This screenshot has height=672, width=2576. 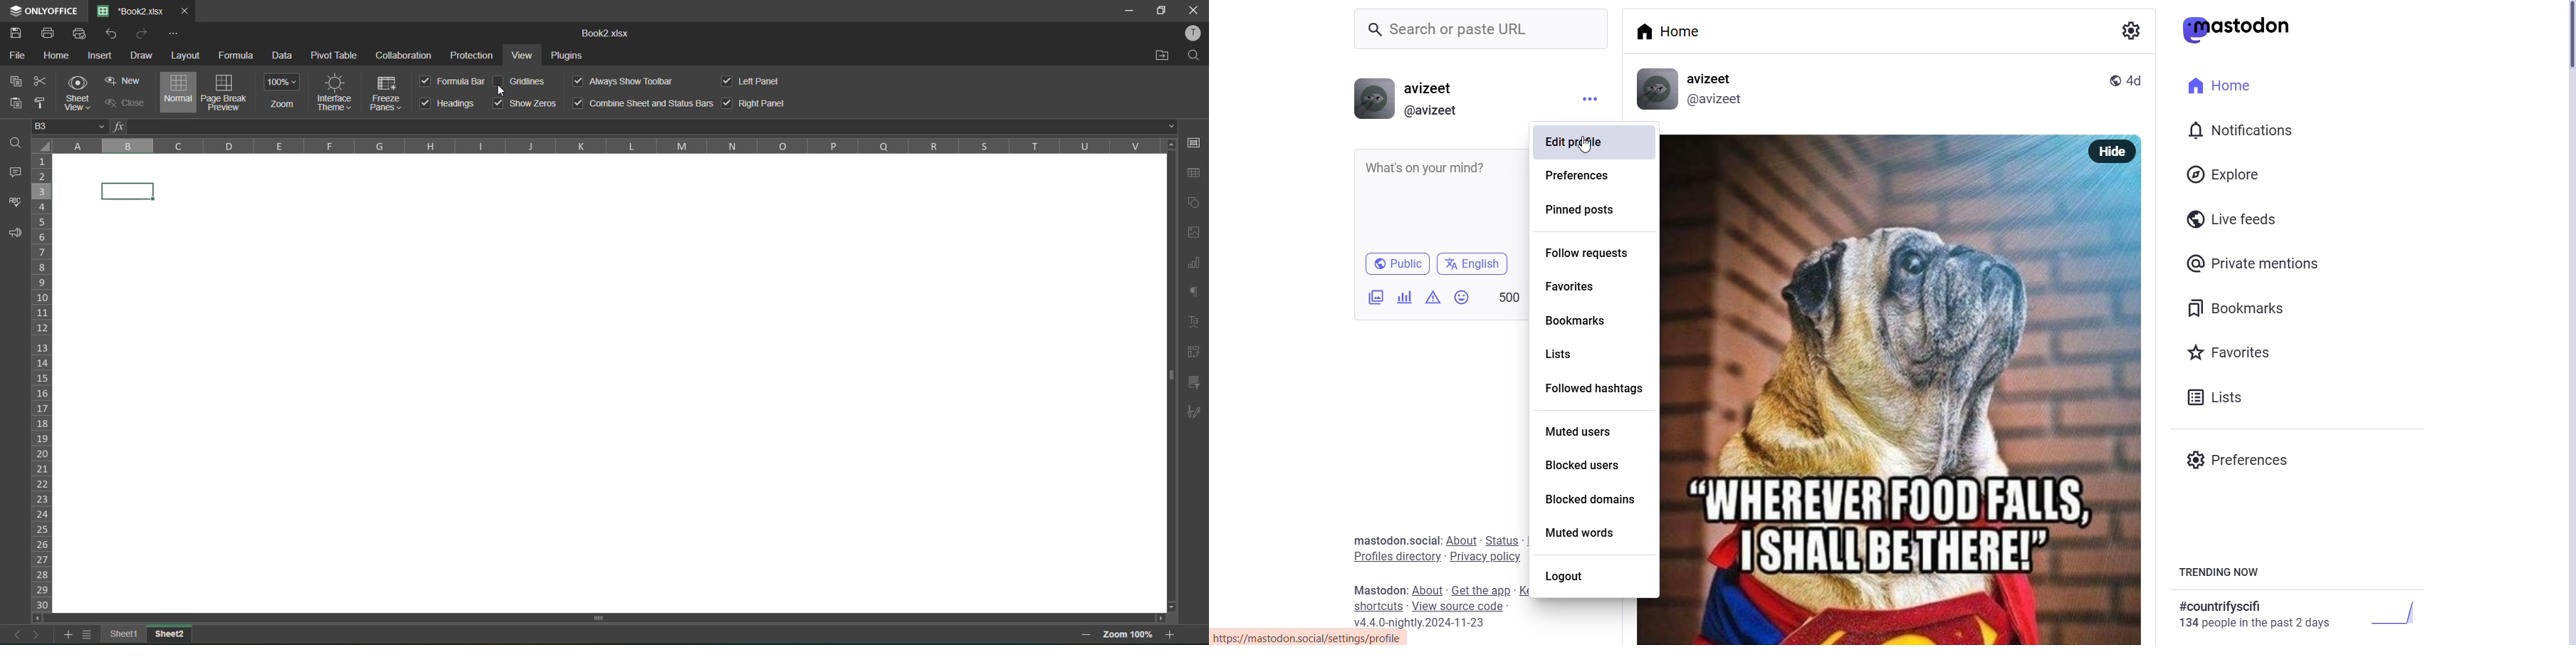 What do you see at coordinates (2136, 80) in the screenshot?
I see `last modified` at bounding box center [2136, 80].